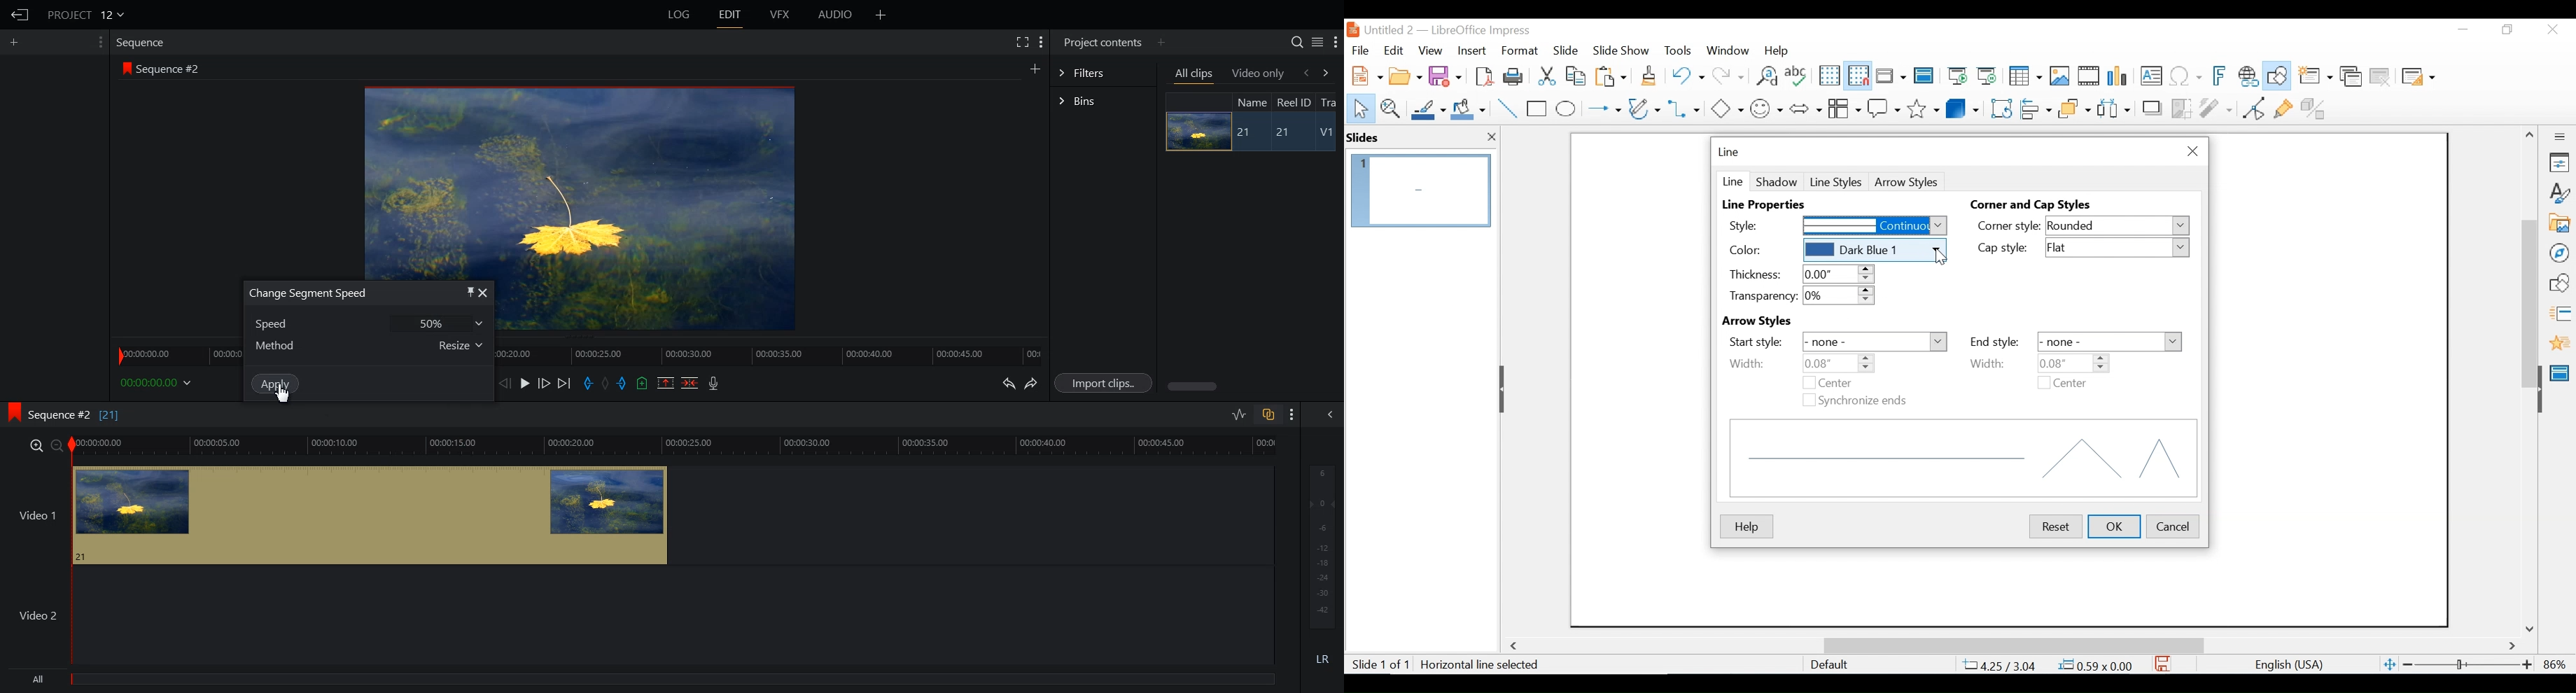 The width and height of the screenshot is (2576, 700). What do you see at coordinates (1828, 665) in the screenshot?
I see `Default` at bounding box center [1828, 665].